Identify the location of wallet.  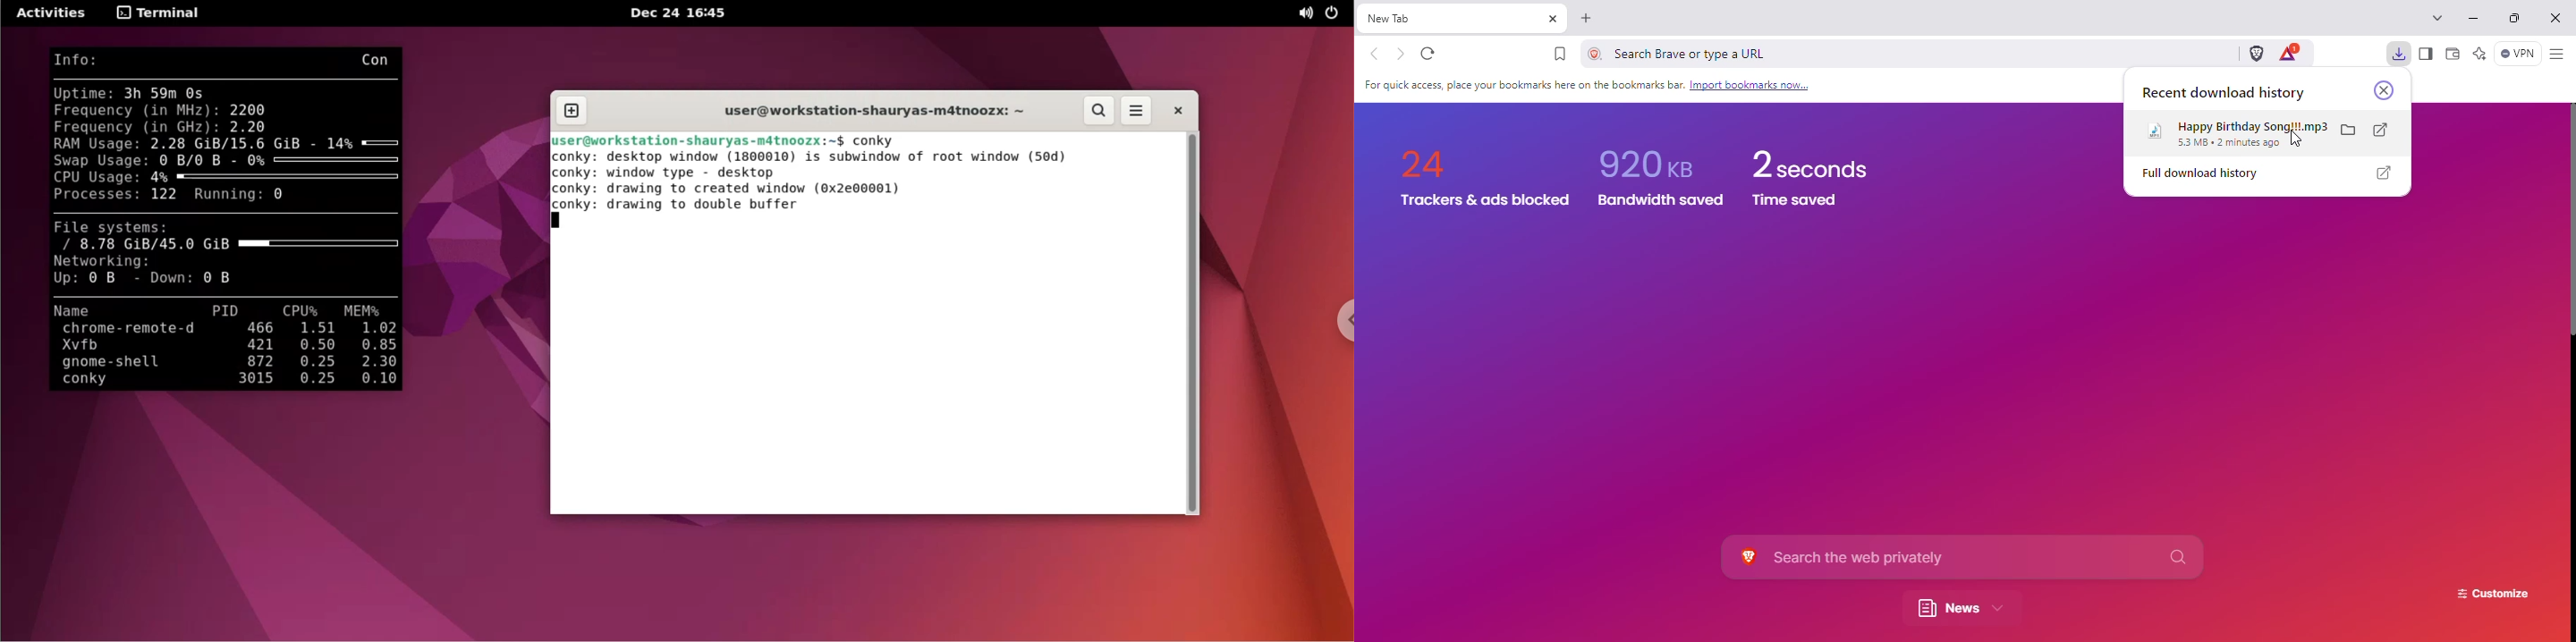
(2453, 53).